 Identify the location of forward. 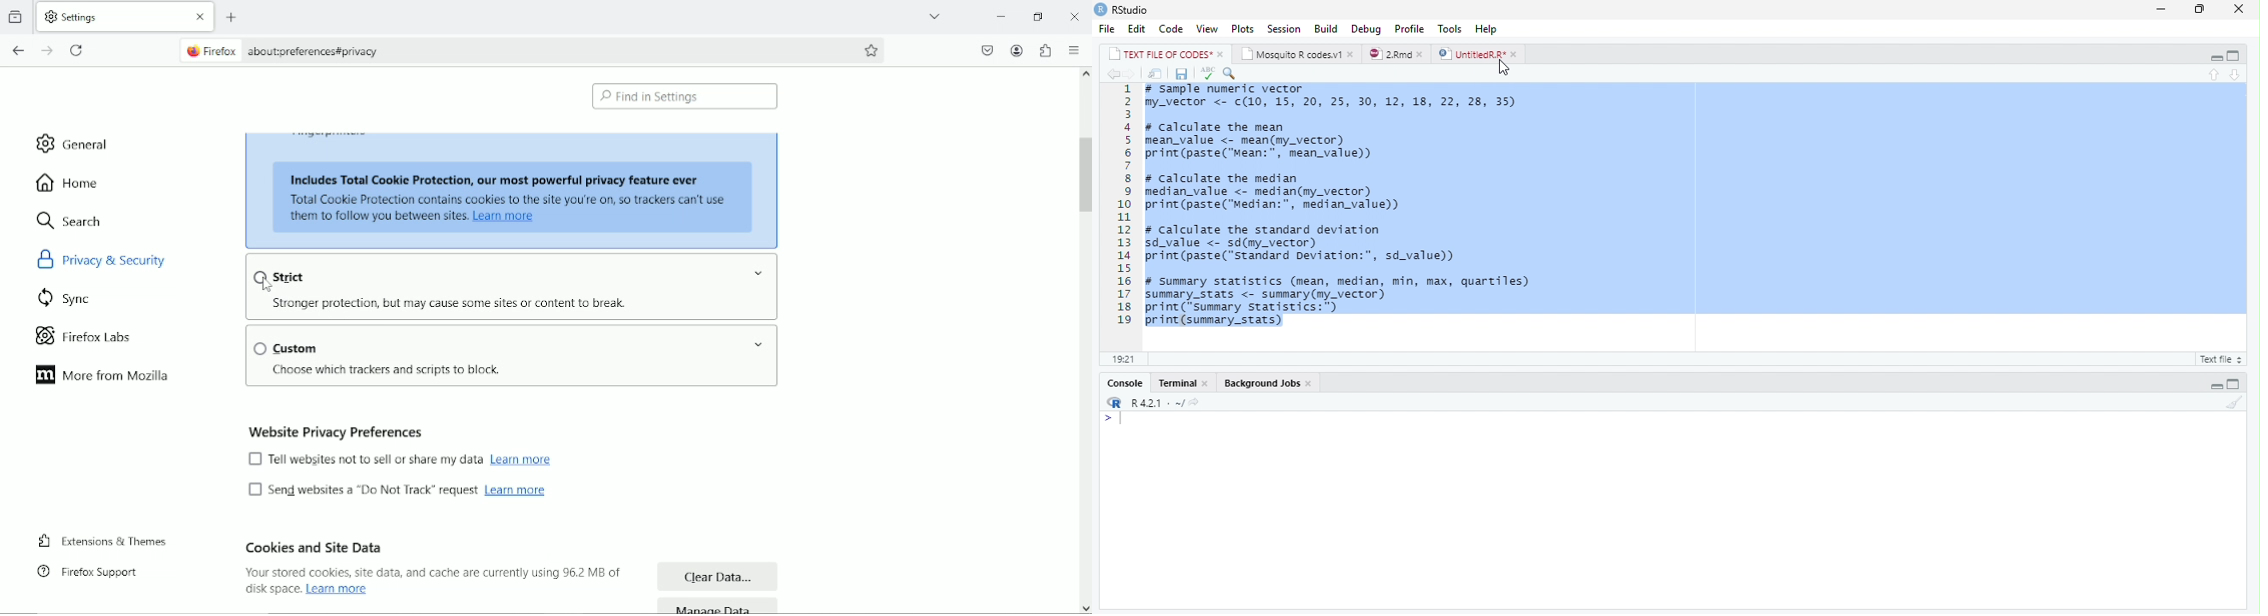
(1132, 75).